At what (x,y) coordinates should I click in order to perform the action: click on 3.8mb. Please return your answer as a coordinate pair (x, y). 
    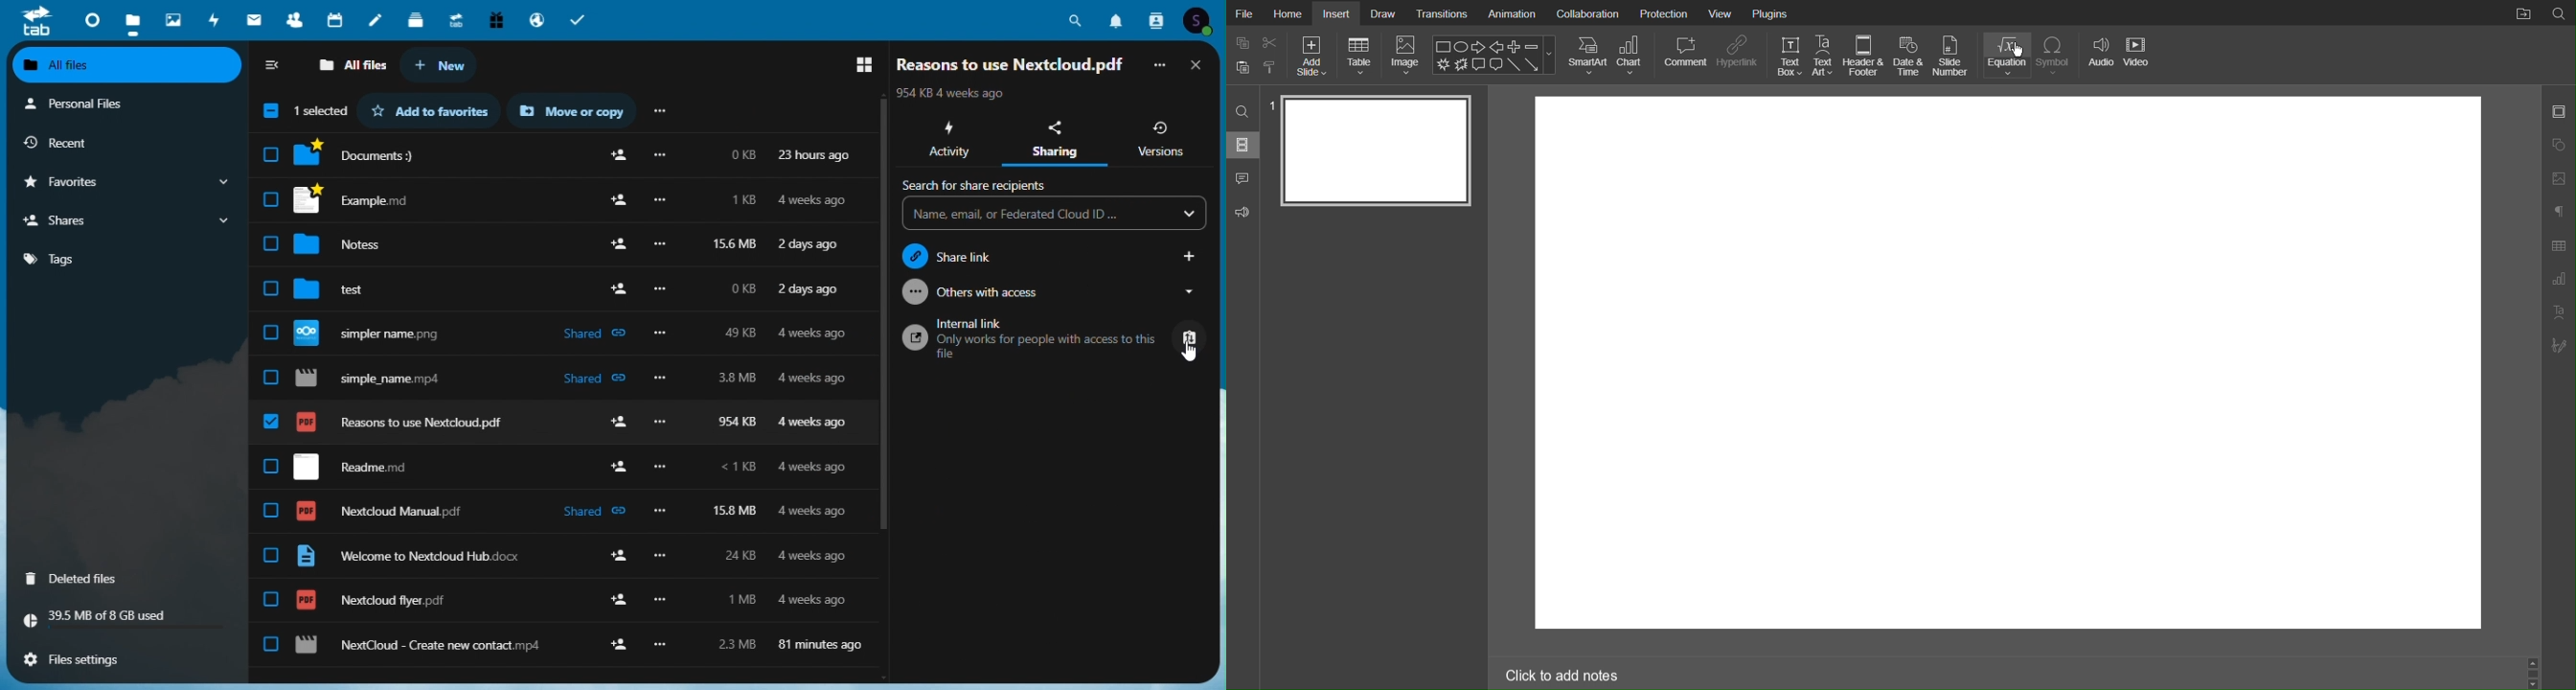
    Looking at the image, I should click on (741, 378).